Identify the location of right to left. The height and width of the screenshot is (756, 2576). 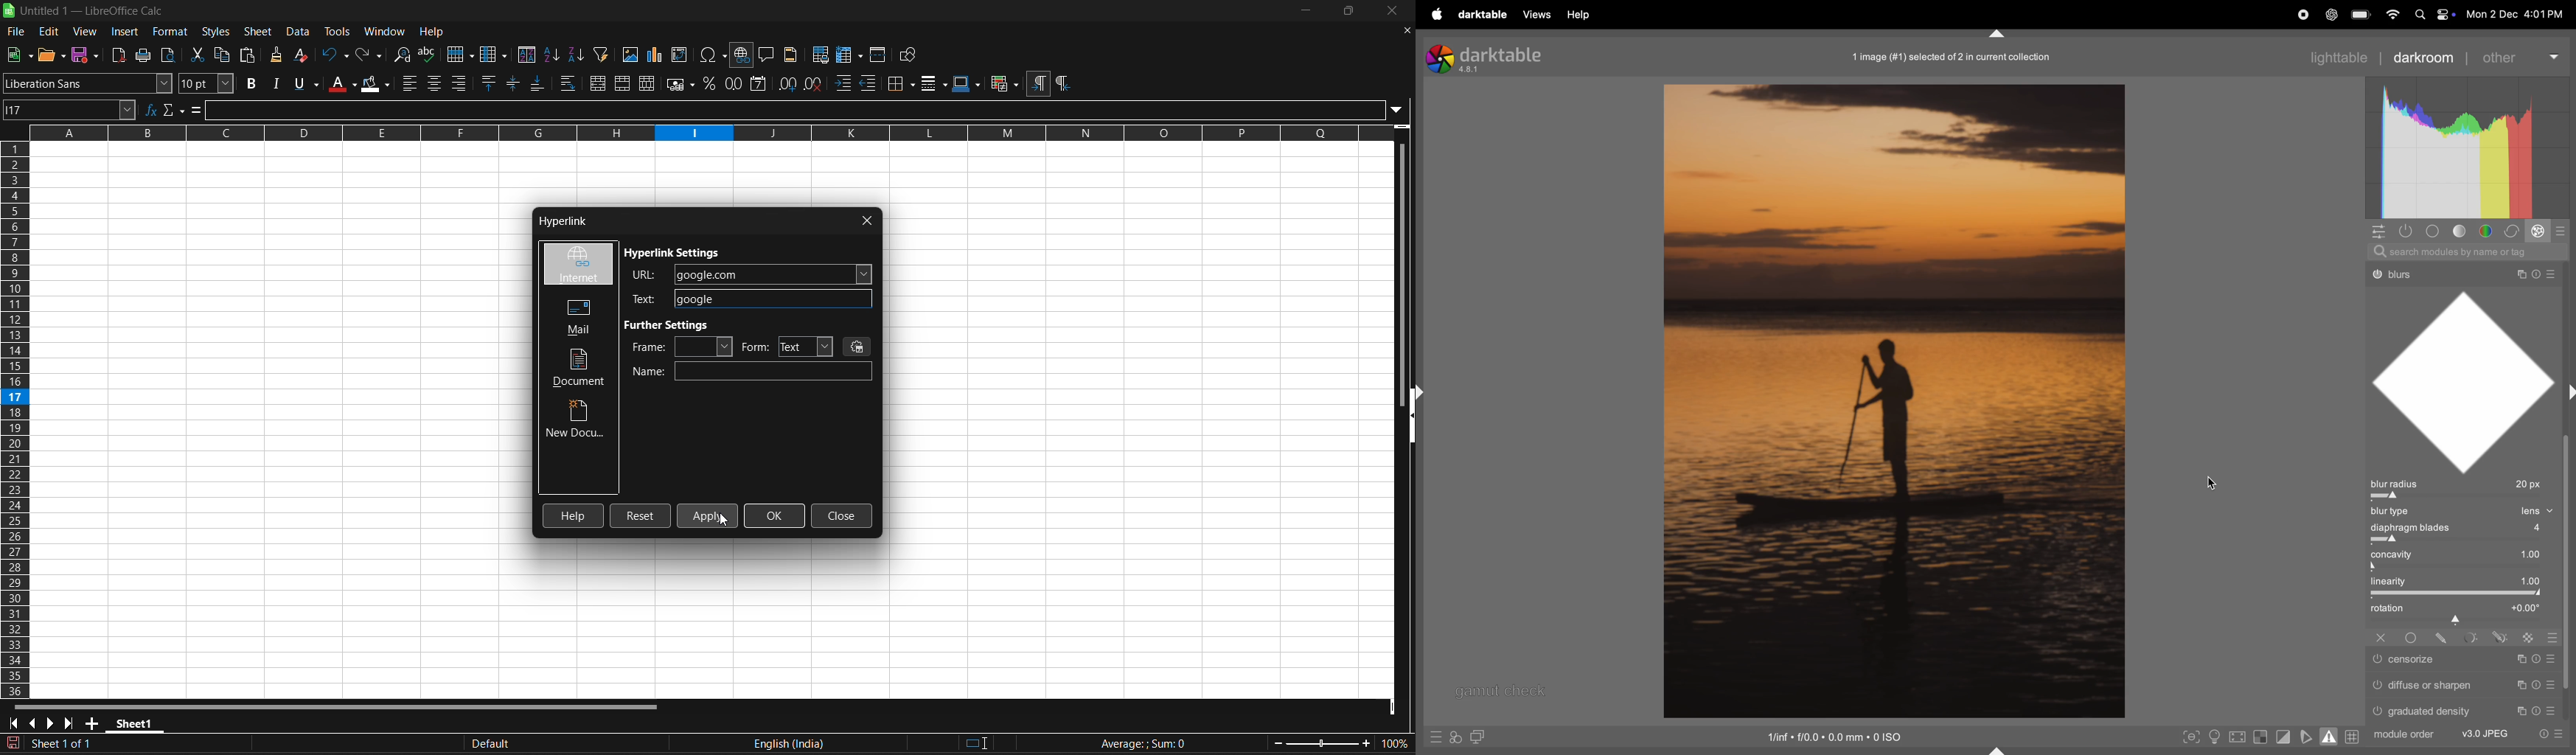
(1062, 84).